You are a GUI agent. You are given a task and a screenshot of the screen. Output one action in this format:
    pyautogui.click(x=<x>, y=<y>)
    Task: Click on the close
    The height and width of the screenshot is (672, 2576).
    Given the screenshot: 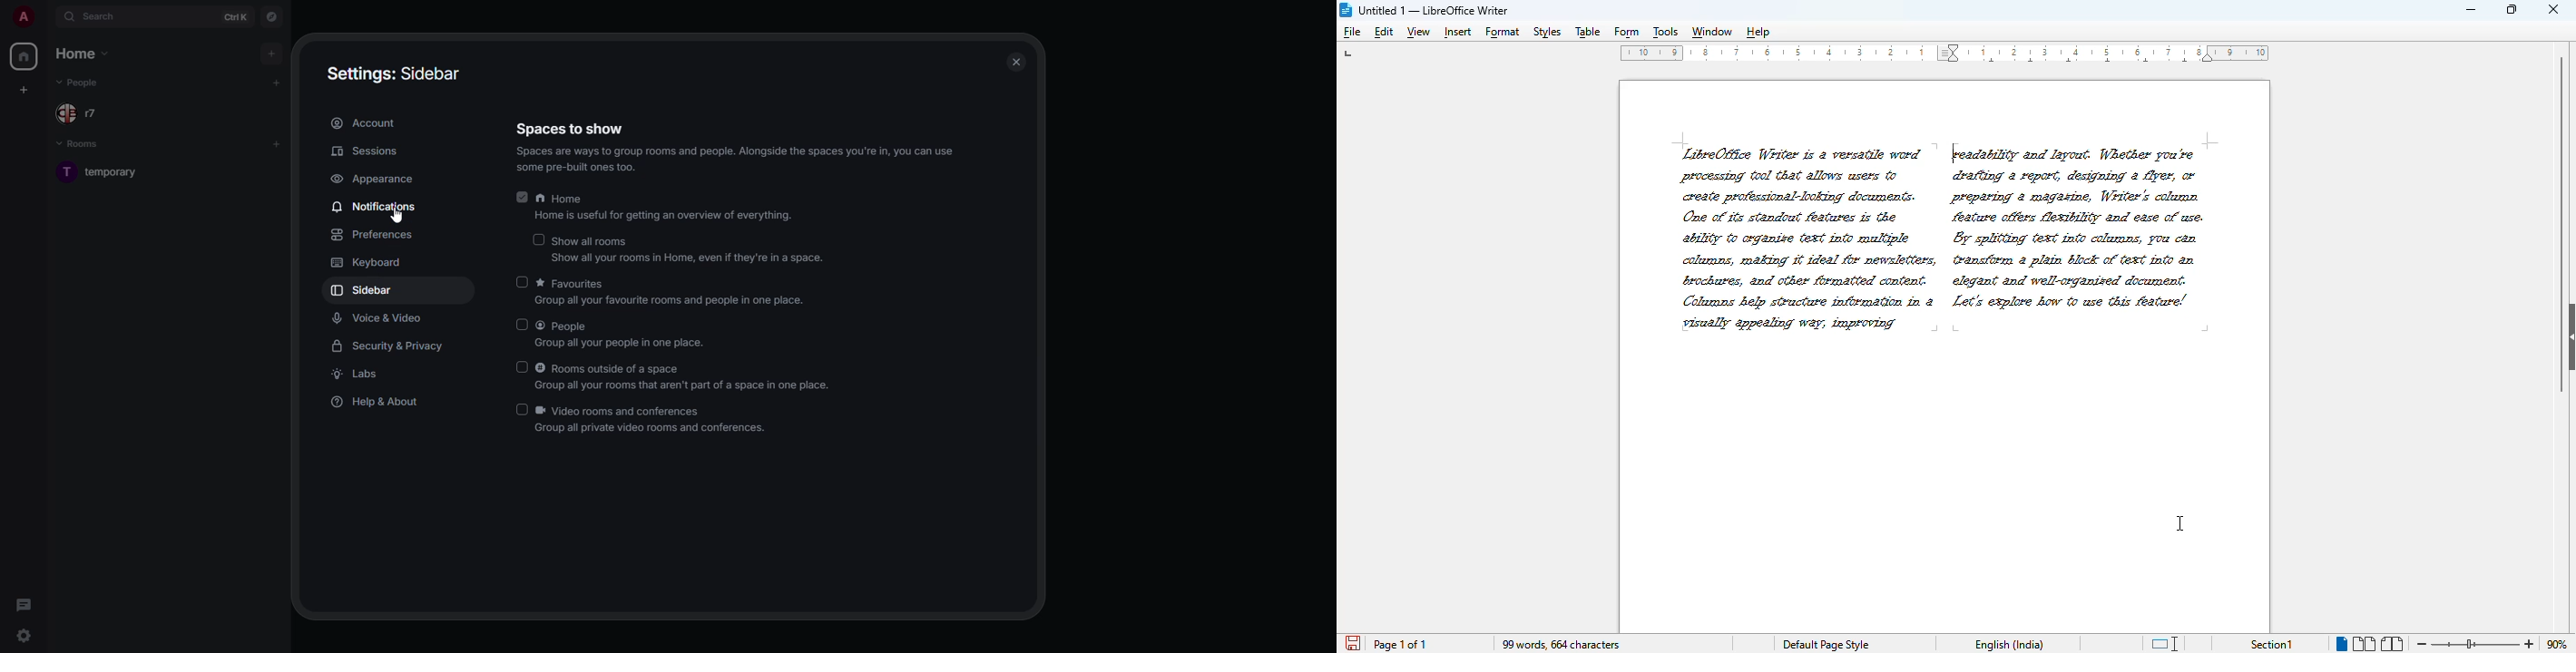 What is the action you would take?
    pyautogui.click(x=1017, y=61)
    